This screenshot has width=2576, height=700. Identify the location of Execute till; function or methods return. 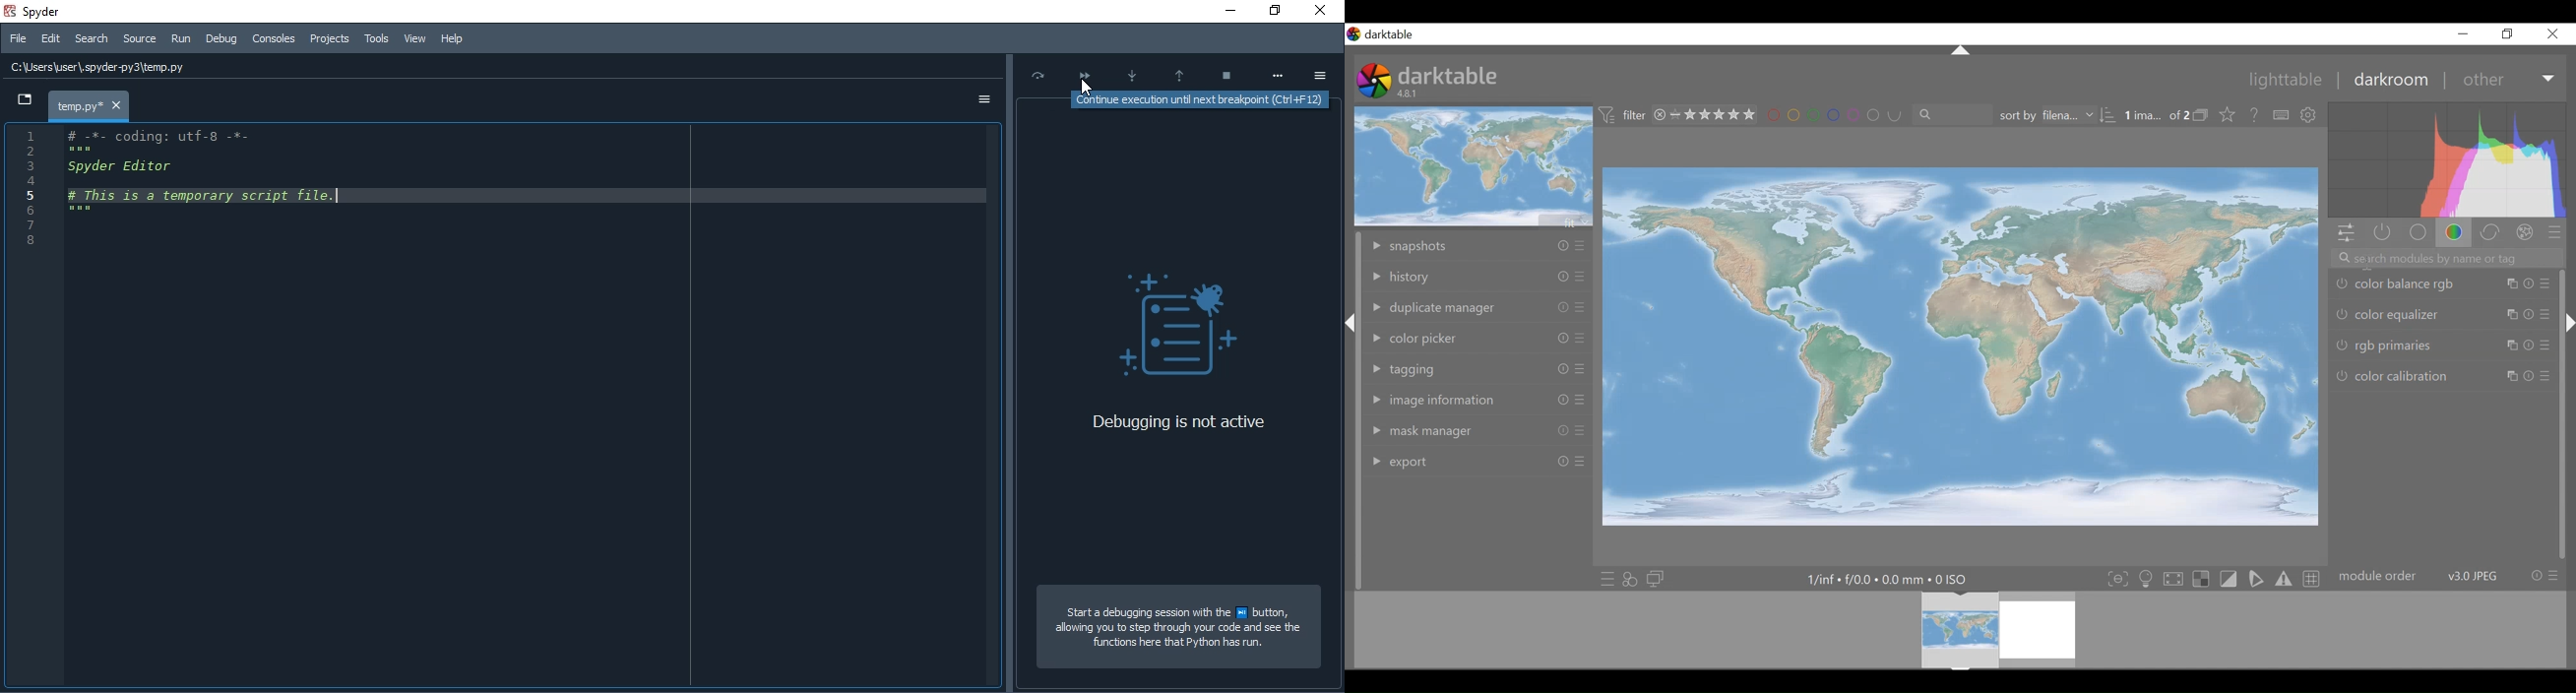
(1179, 70).